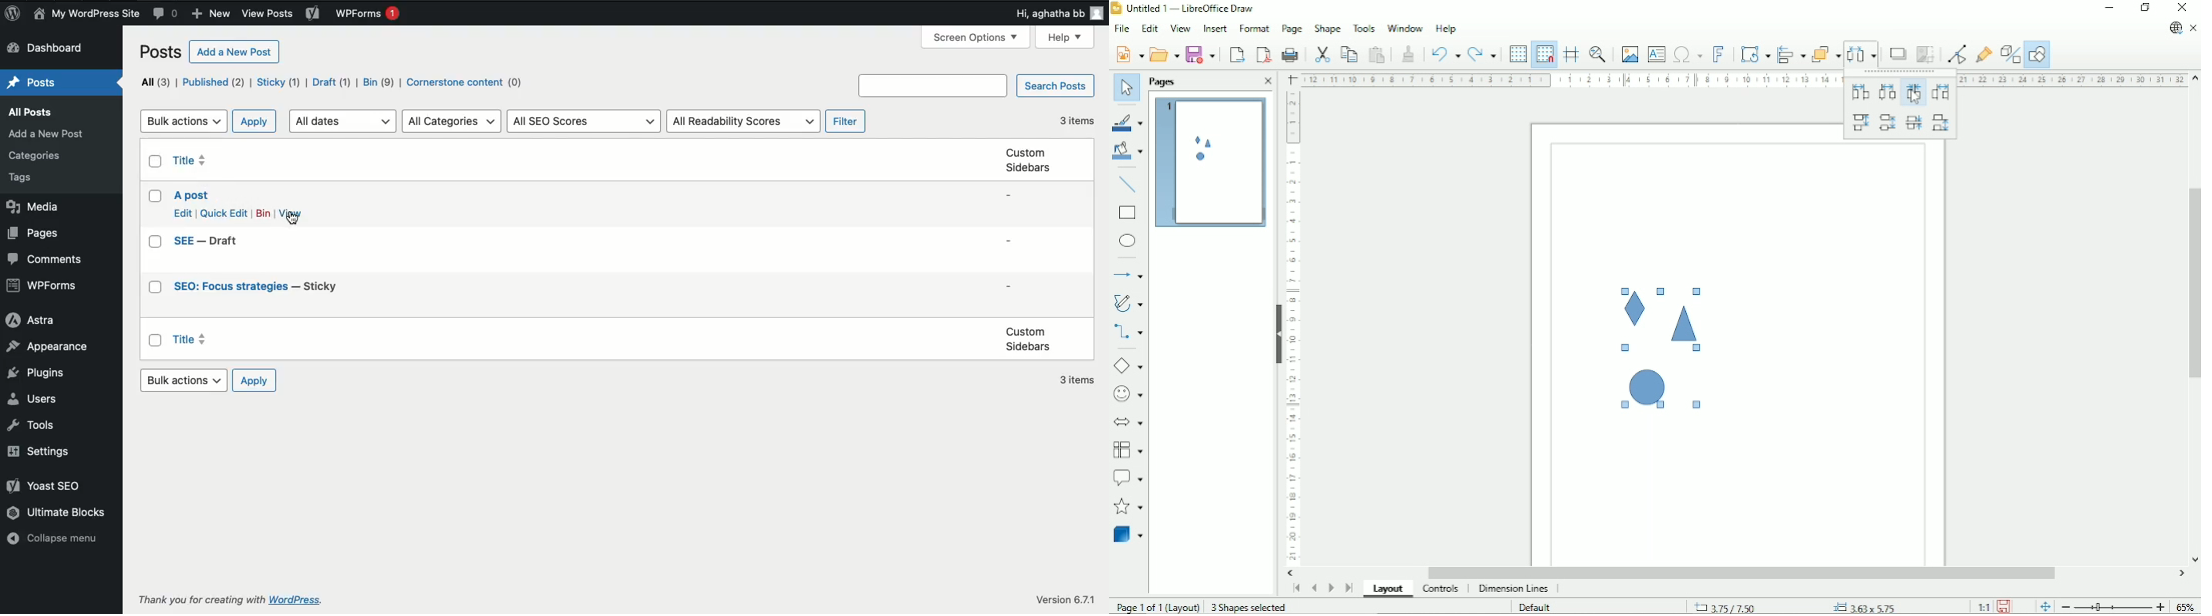  I want to click on Save, so click(1203, 53).